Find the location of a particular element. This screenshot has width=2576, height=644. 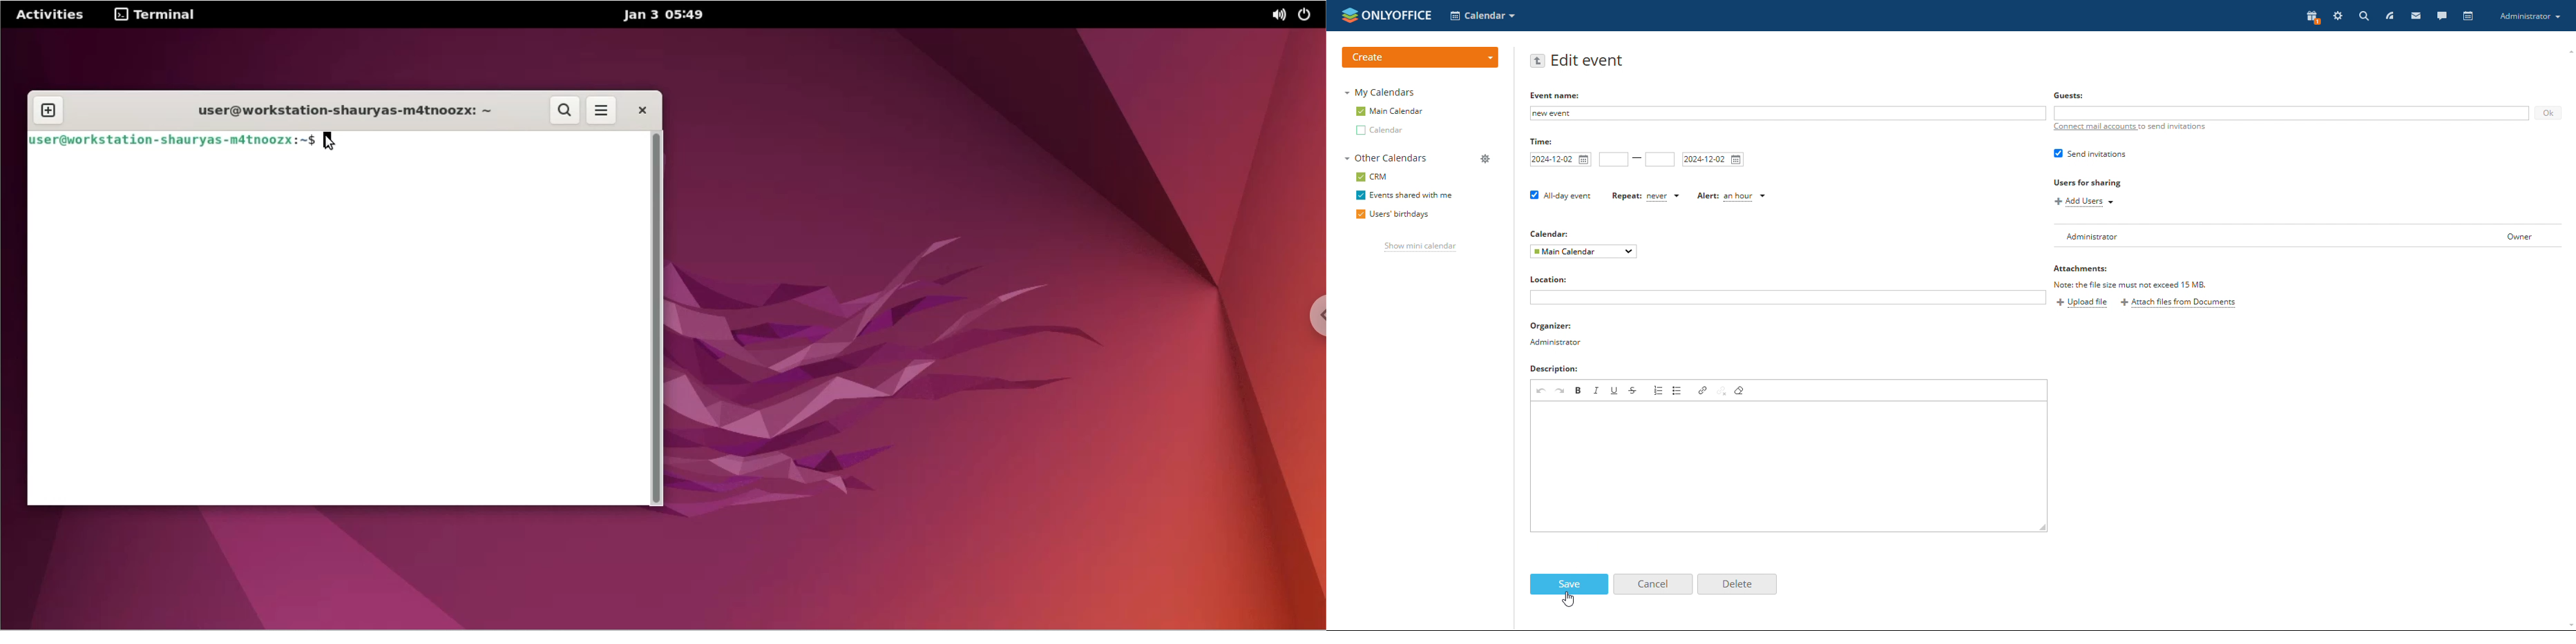

custom alert time selected is located at coordinates (1733, 197).